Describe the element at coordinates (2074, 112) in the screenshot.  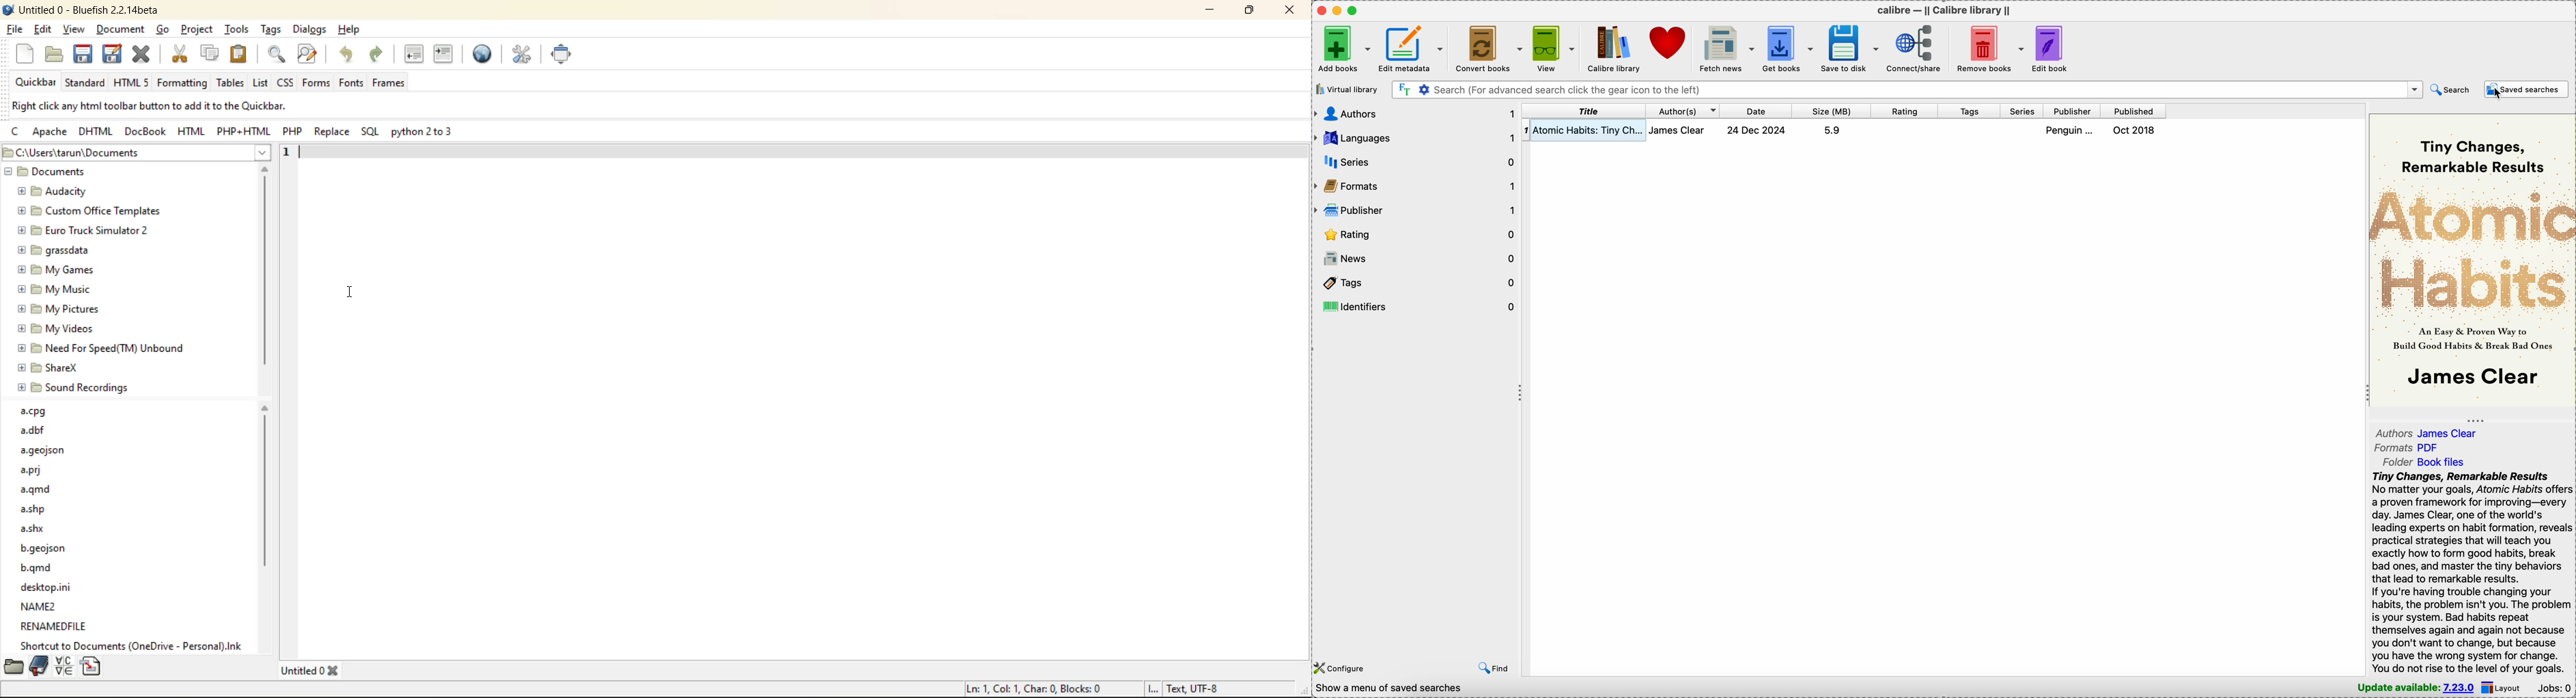
I see `publisher` at that location.